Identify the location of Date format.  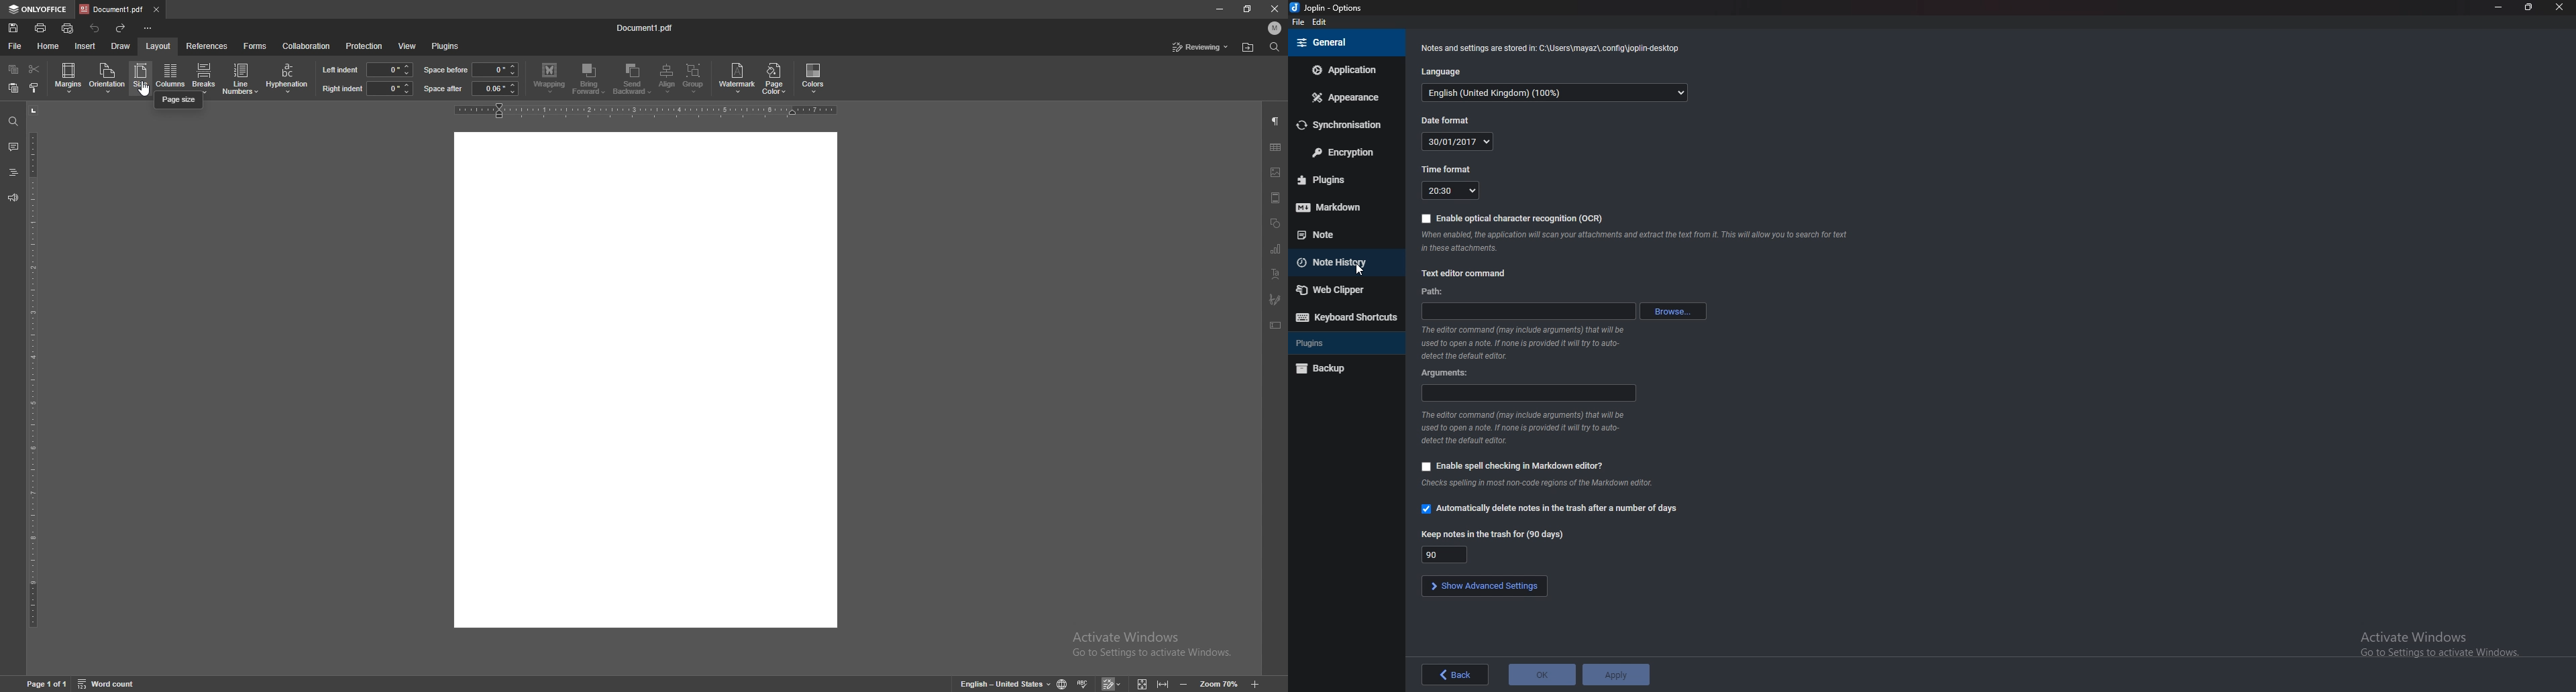
(1458, 141).